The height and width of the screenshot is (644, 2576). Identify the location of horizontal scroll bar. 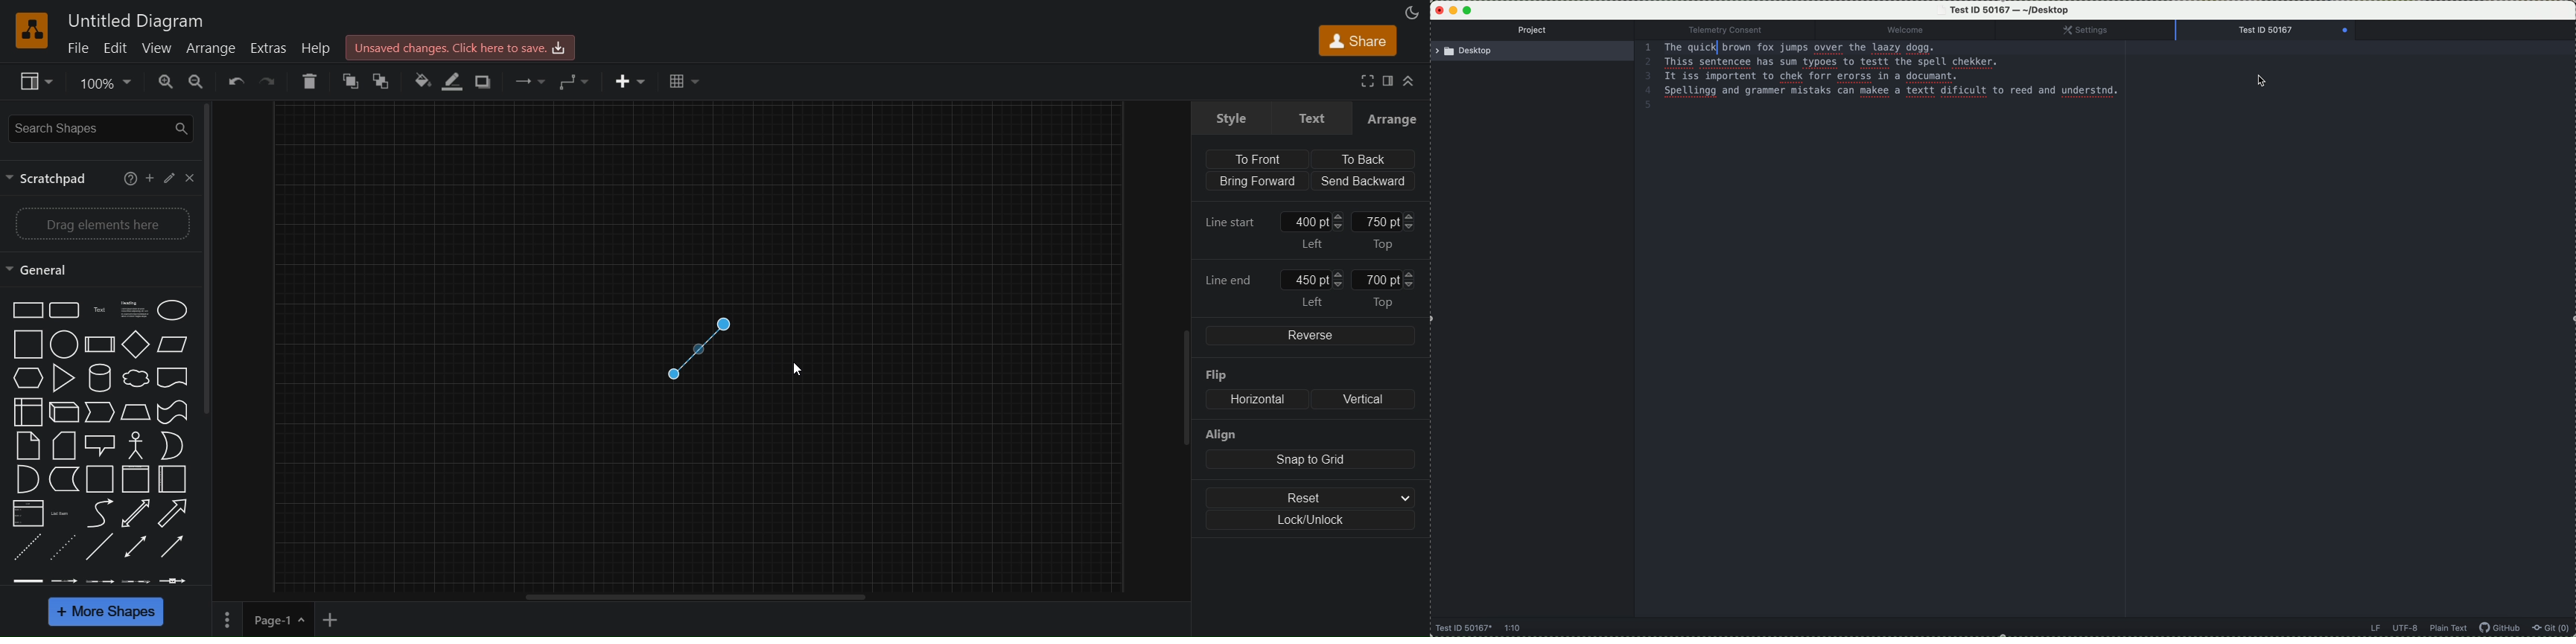
(703, 597).